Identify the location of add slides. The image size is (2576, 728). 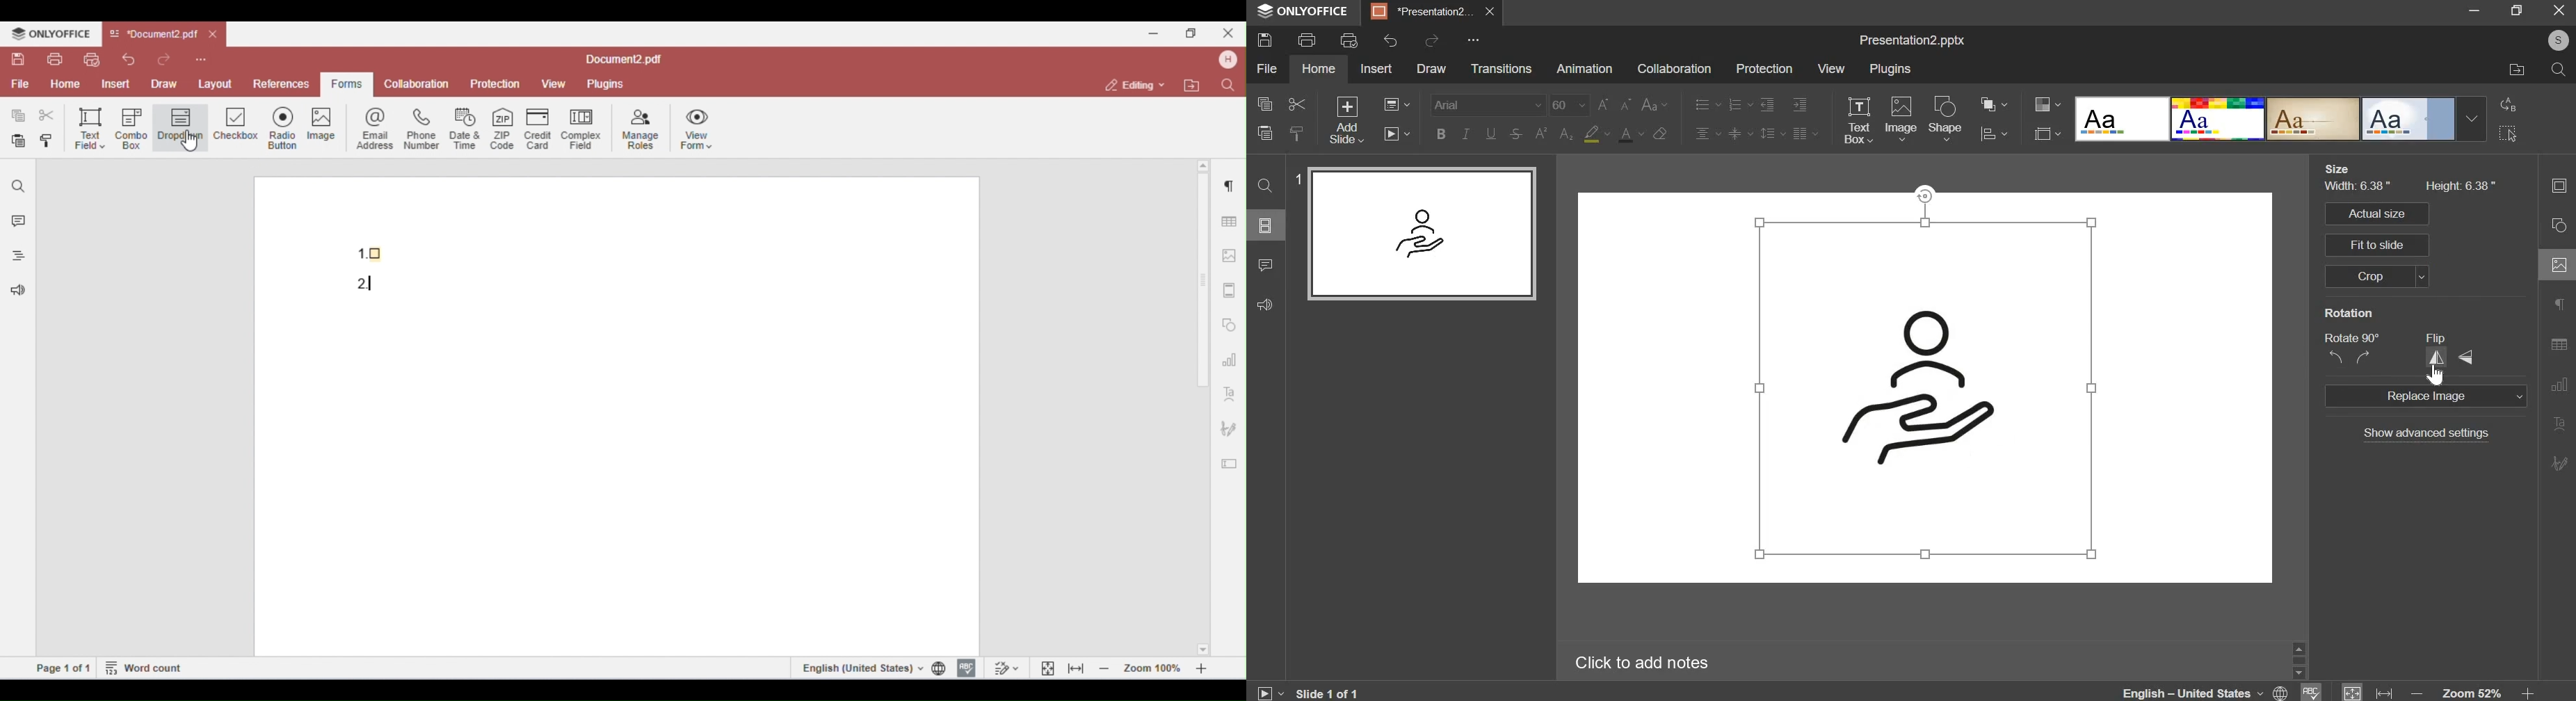
(1346, 120).